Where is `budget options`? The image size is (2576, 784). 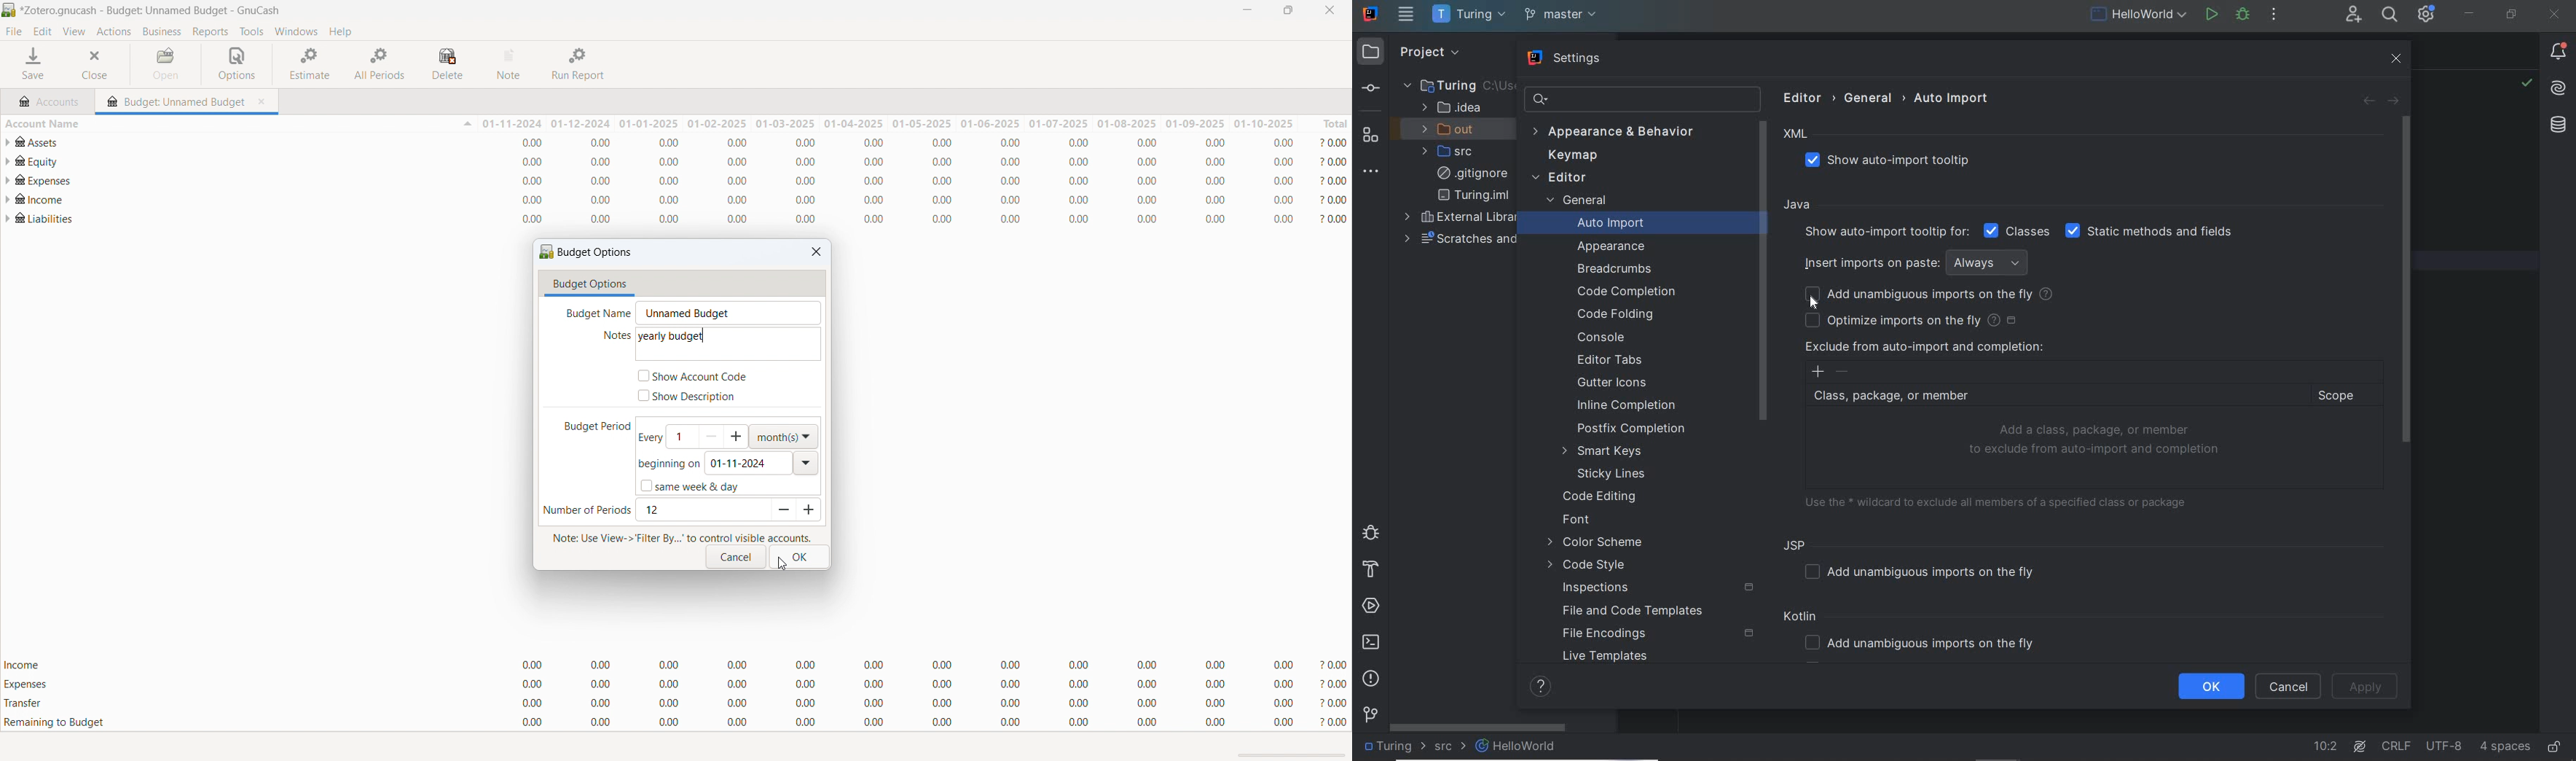 budget options is located at coordinates (589, 285).